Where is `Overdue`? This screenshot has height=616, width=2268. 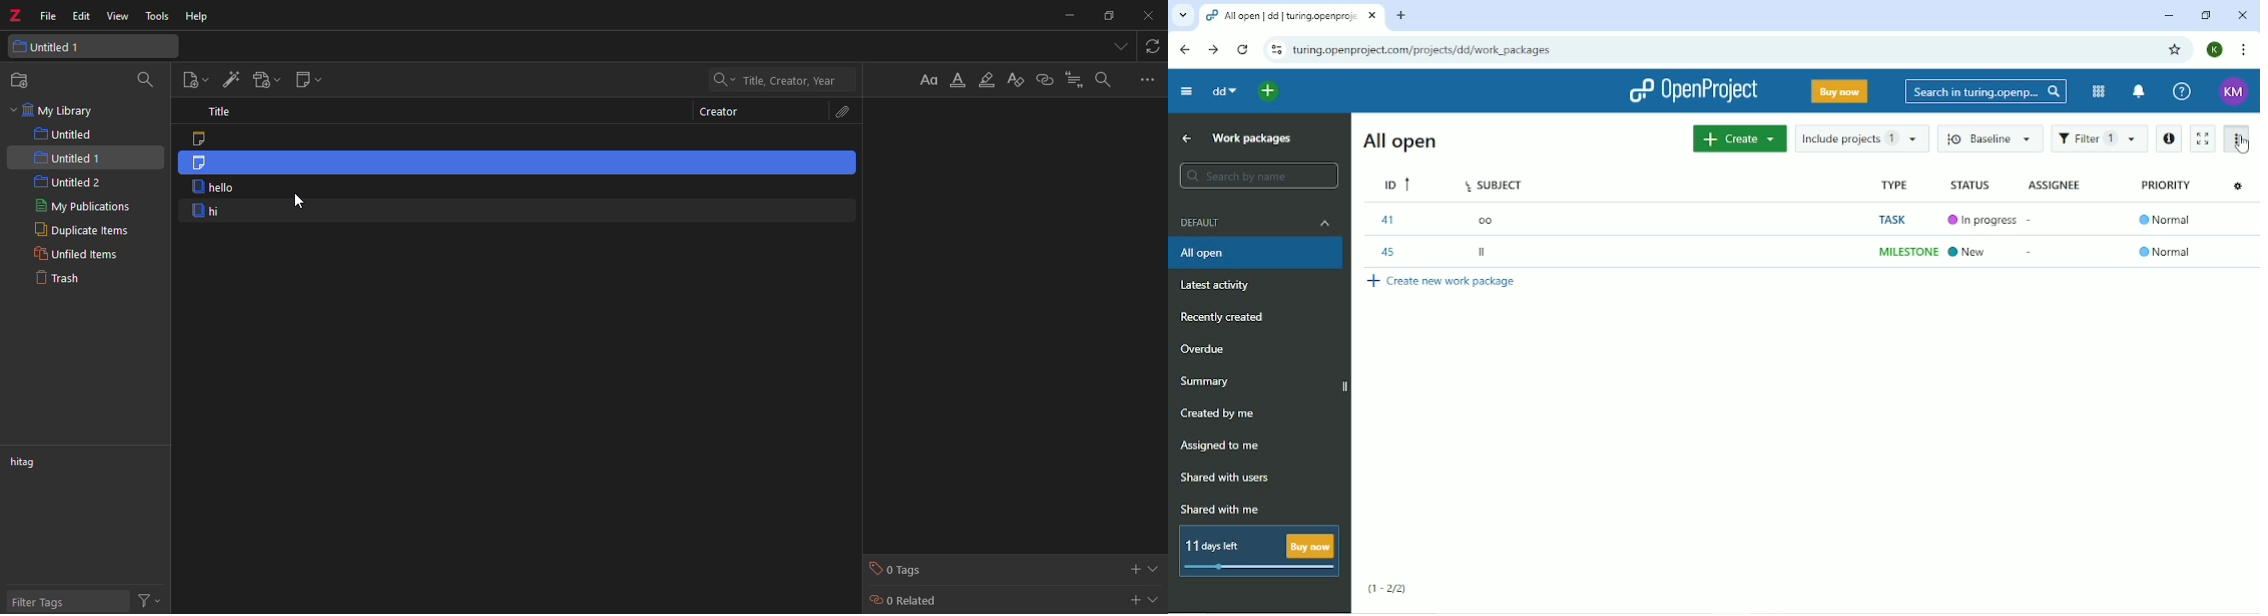 Overdue is located at coordinates (1204, 348).